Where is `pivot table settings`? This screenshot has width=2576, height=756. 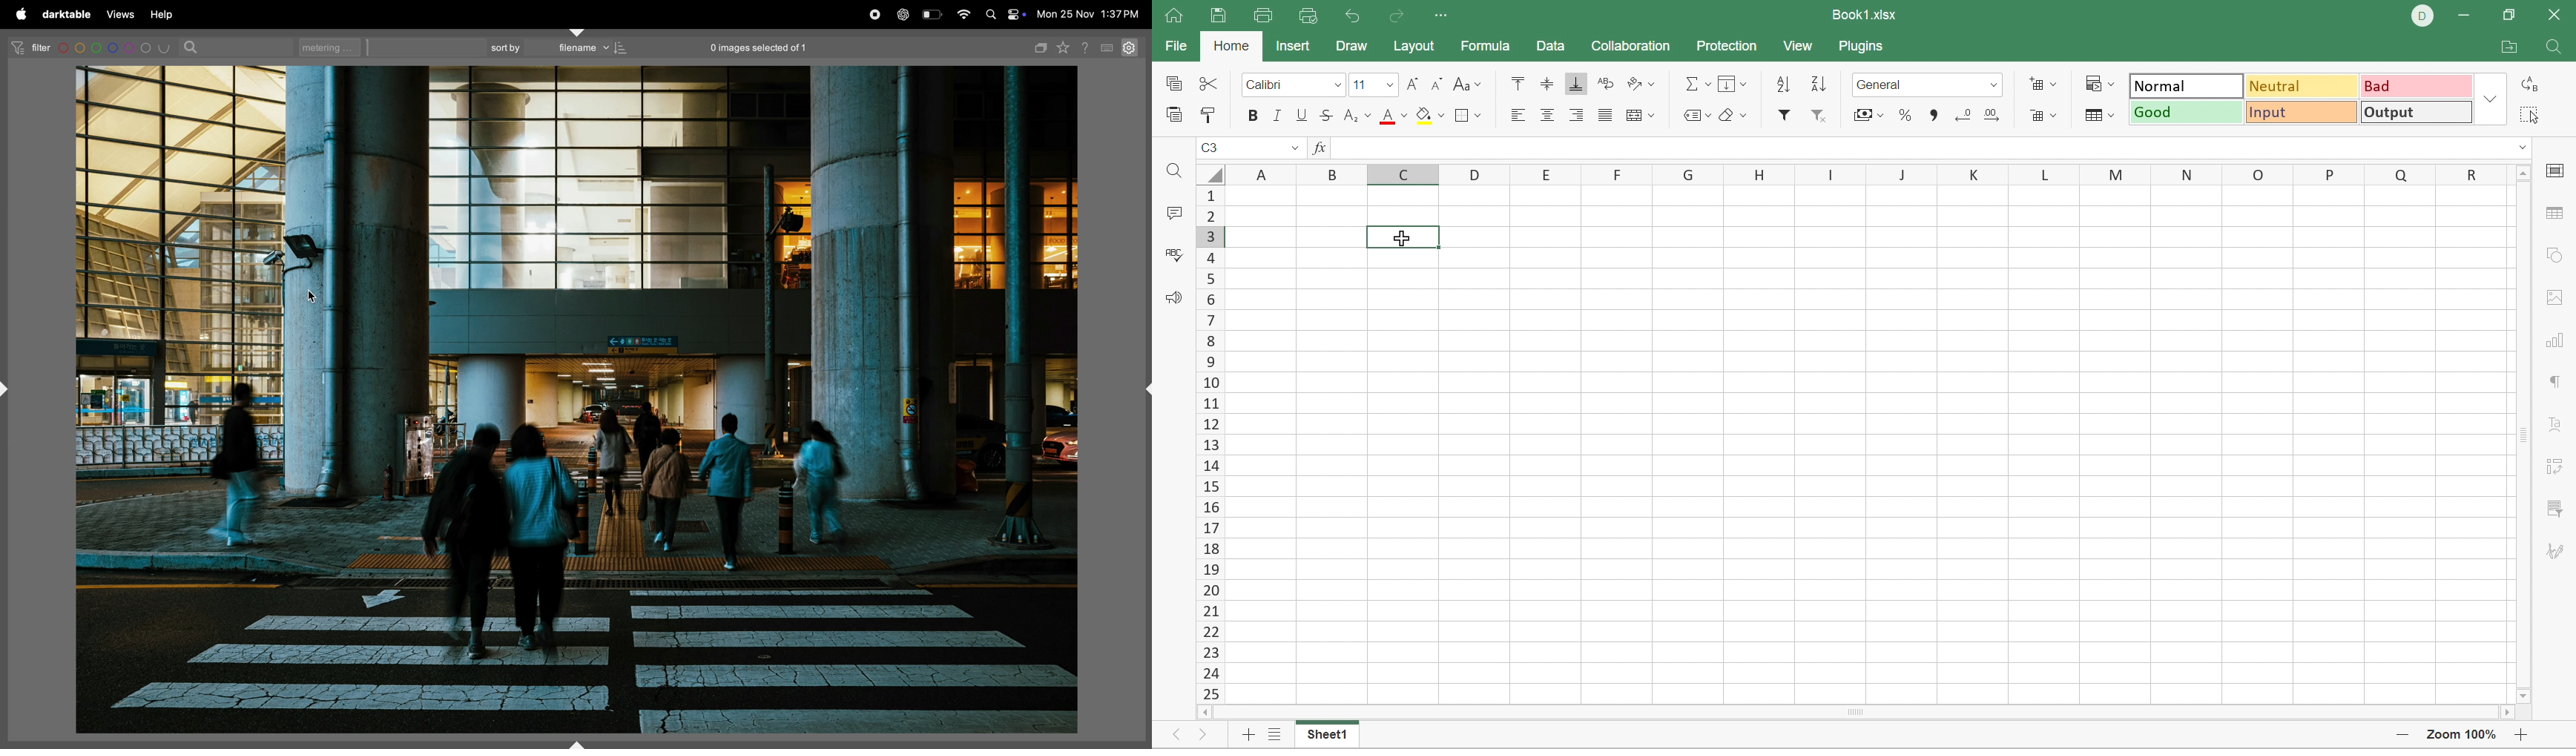 pivot table settings is located at coordinates (2553, 466).